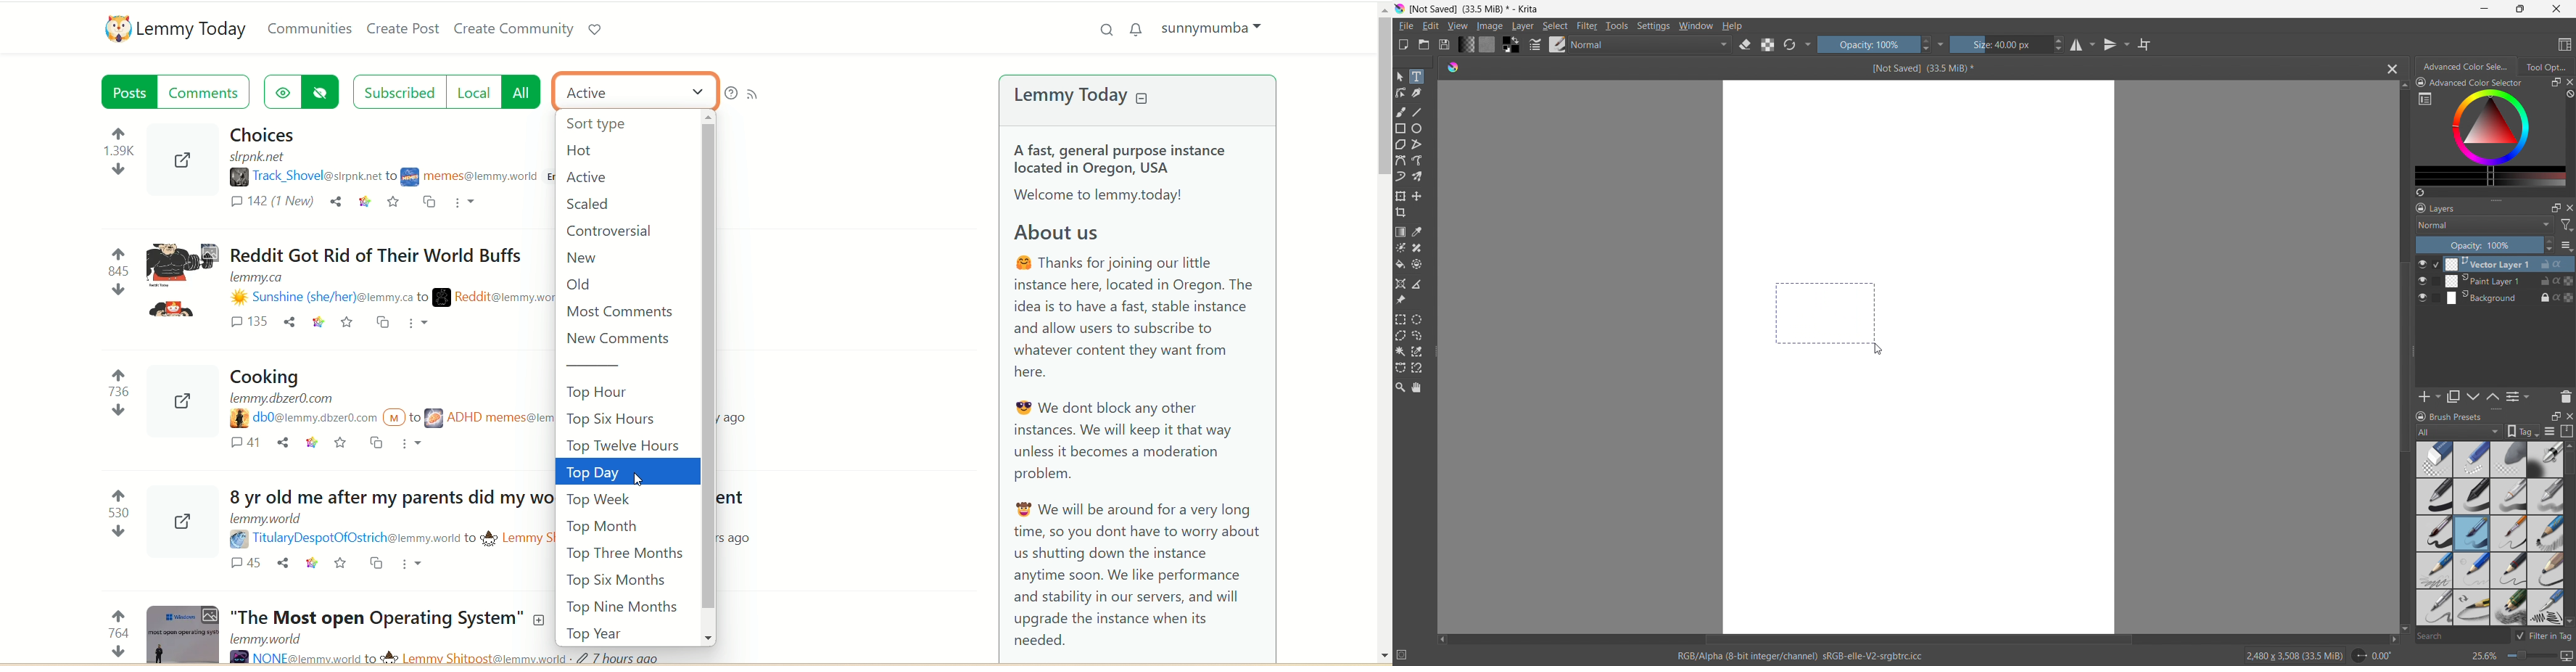 This screenshot has width=2576, height=672. I want to click on open, so click(1424, 44).